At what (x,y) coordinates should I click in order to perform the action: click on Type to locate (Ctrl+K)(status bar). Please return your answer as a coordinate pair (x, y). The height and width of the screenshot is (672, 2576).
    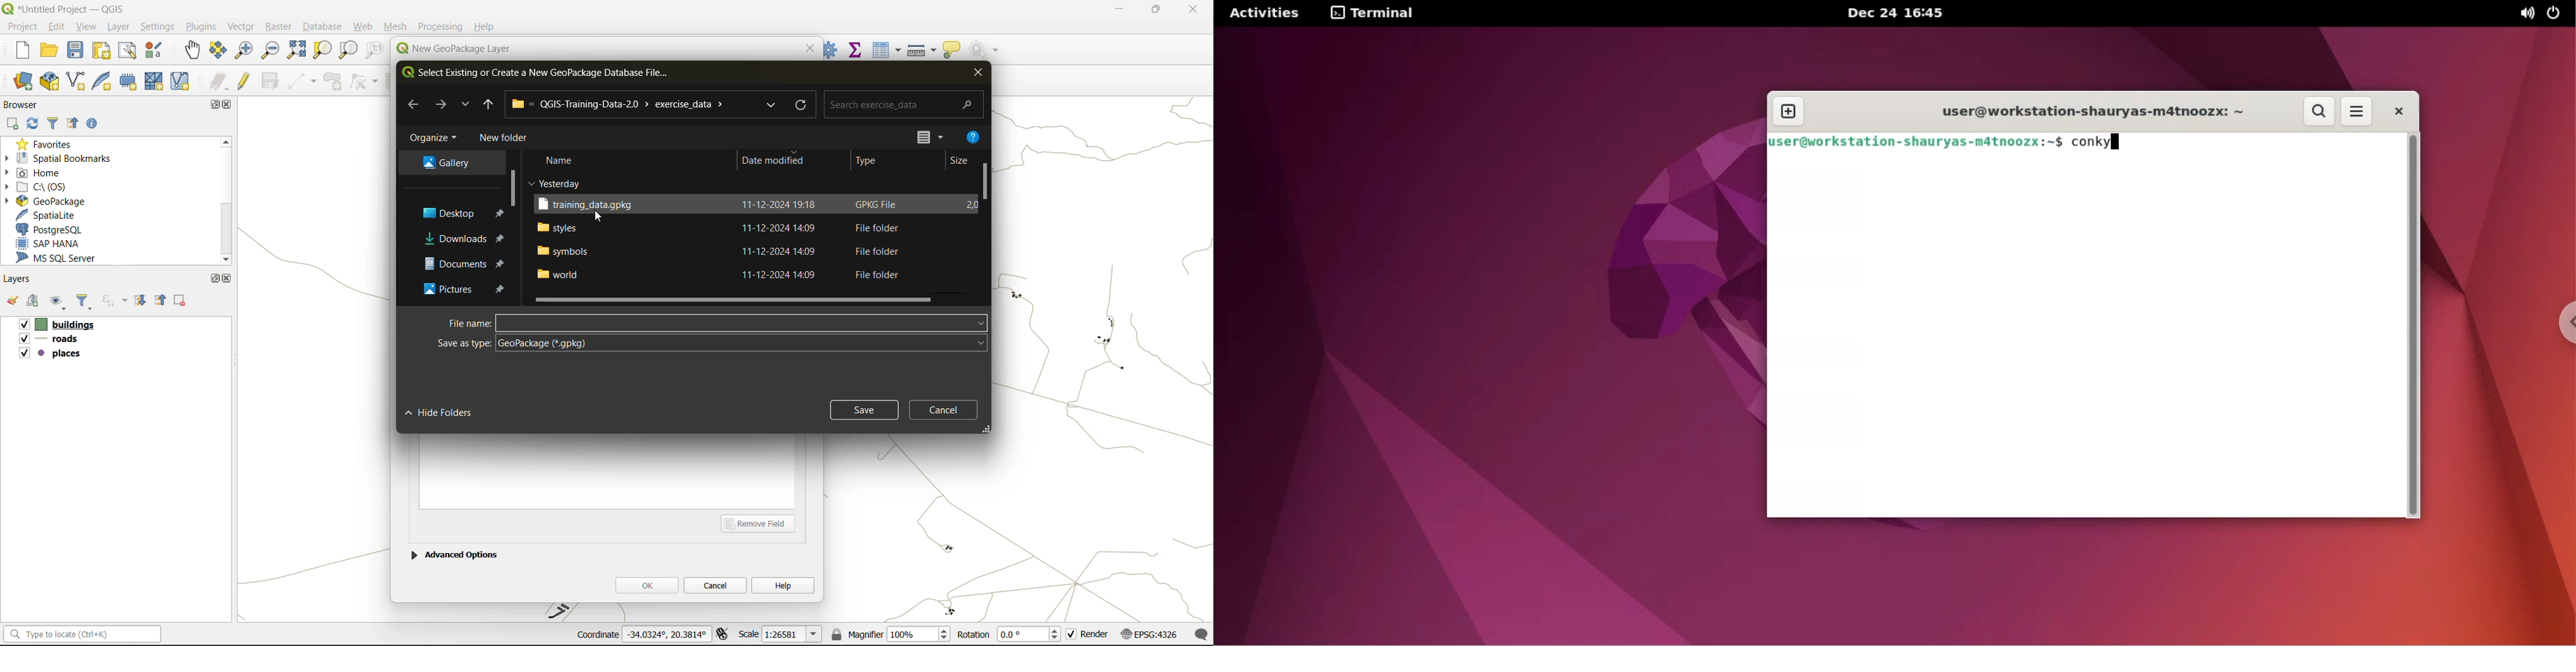
    Looking at the image, I should click on (83, 637).